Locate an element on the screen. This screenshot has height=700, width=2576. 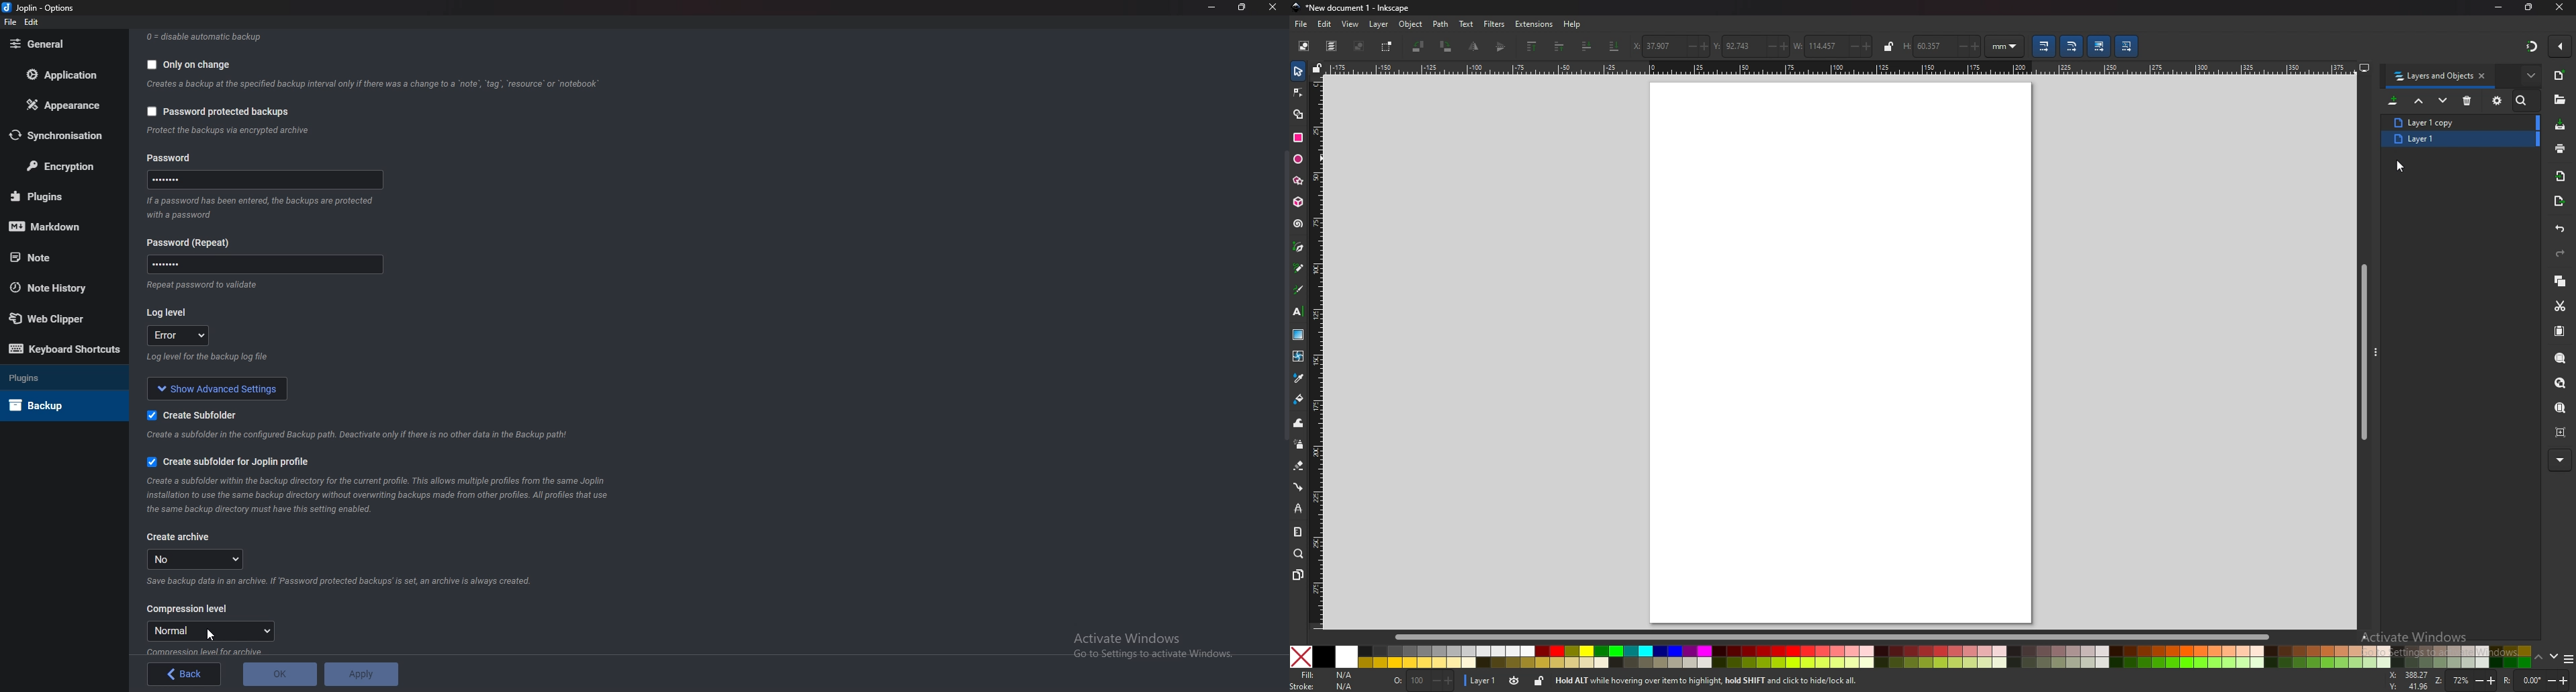
save is located at coordinates (2559, 124).